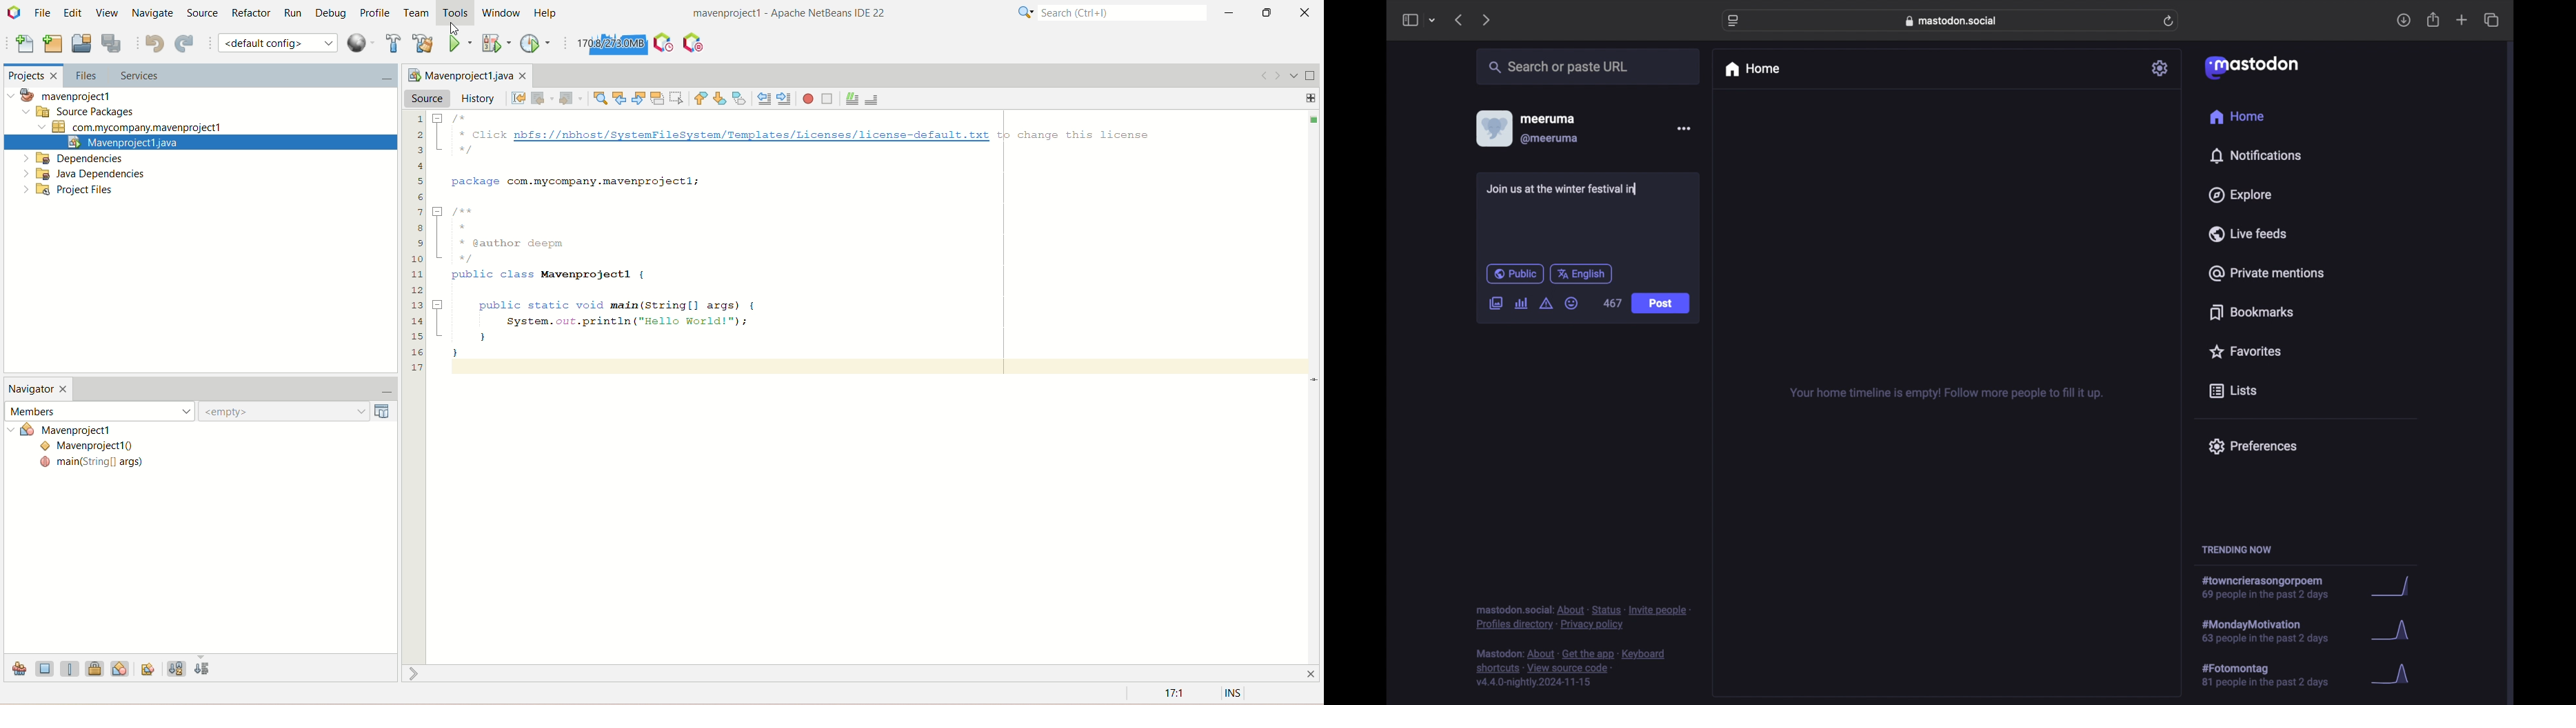 This screenshot has width=2576, height=728. I want to click on display picture, so click(1493, 128).